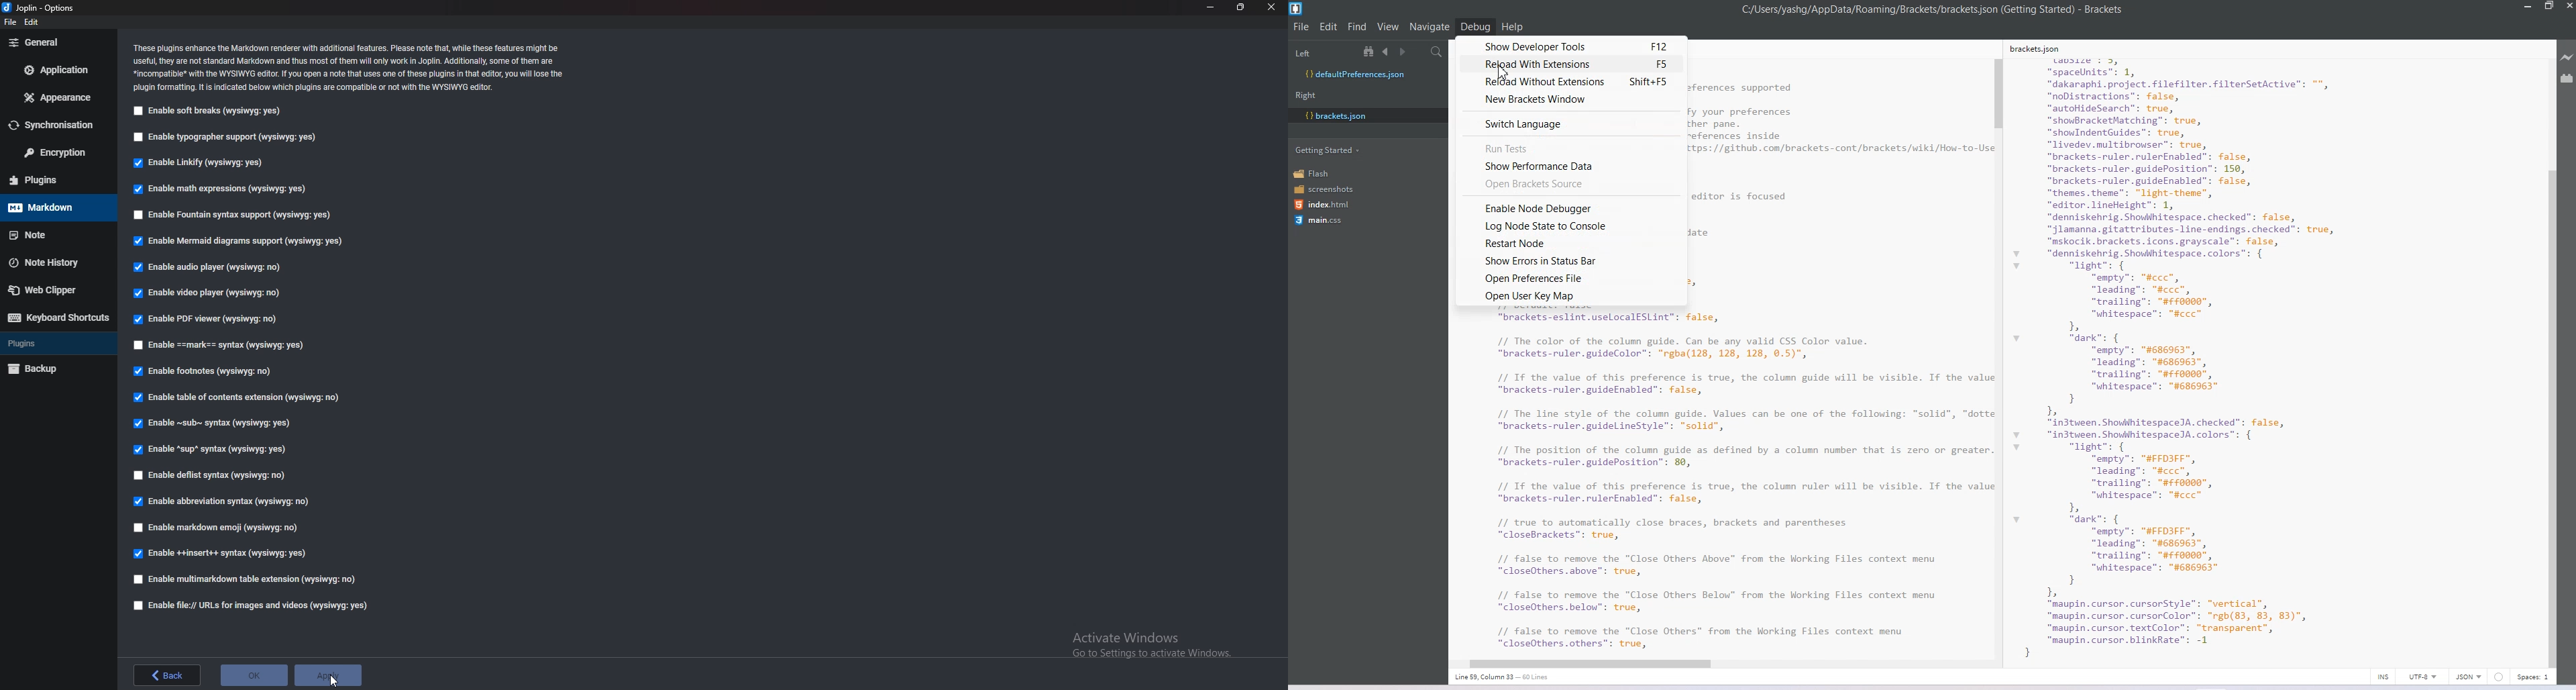 This screenshot has height=700, width=2576. What do you see at coordinates (213, 476) in the screenshot?
I see `enable deflist syntax` at bounding box center [213, 476].